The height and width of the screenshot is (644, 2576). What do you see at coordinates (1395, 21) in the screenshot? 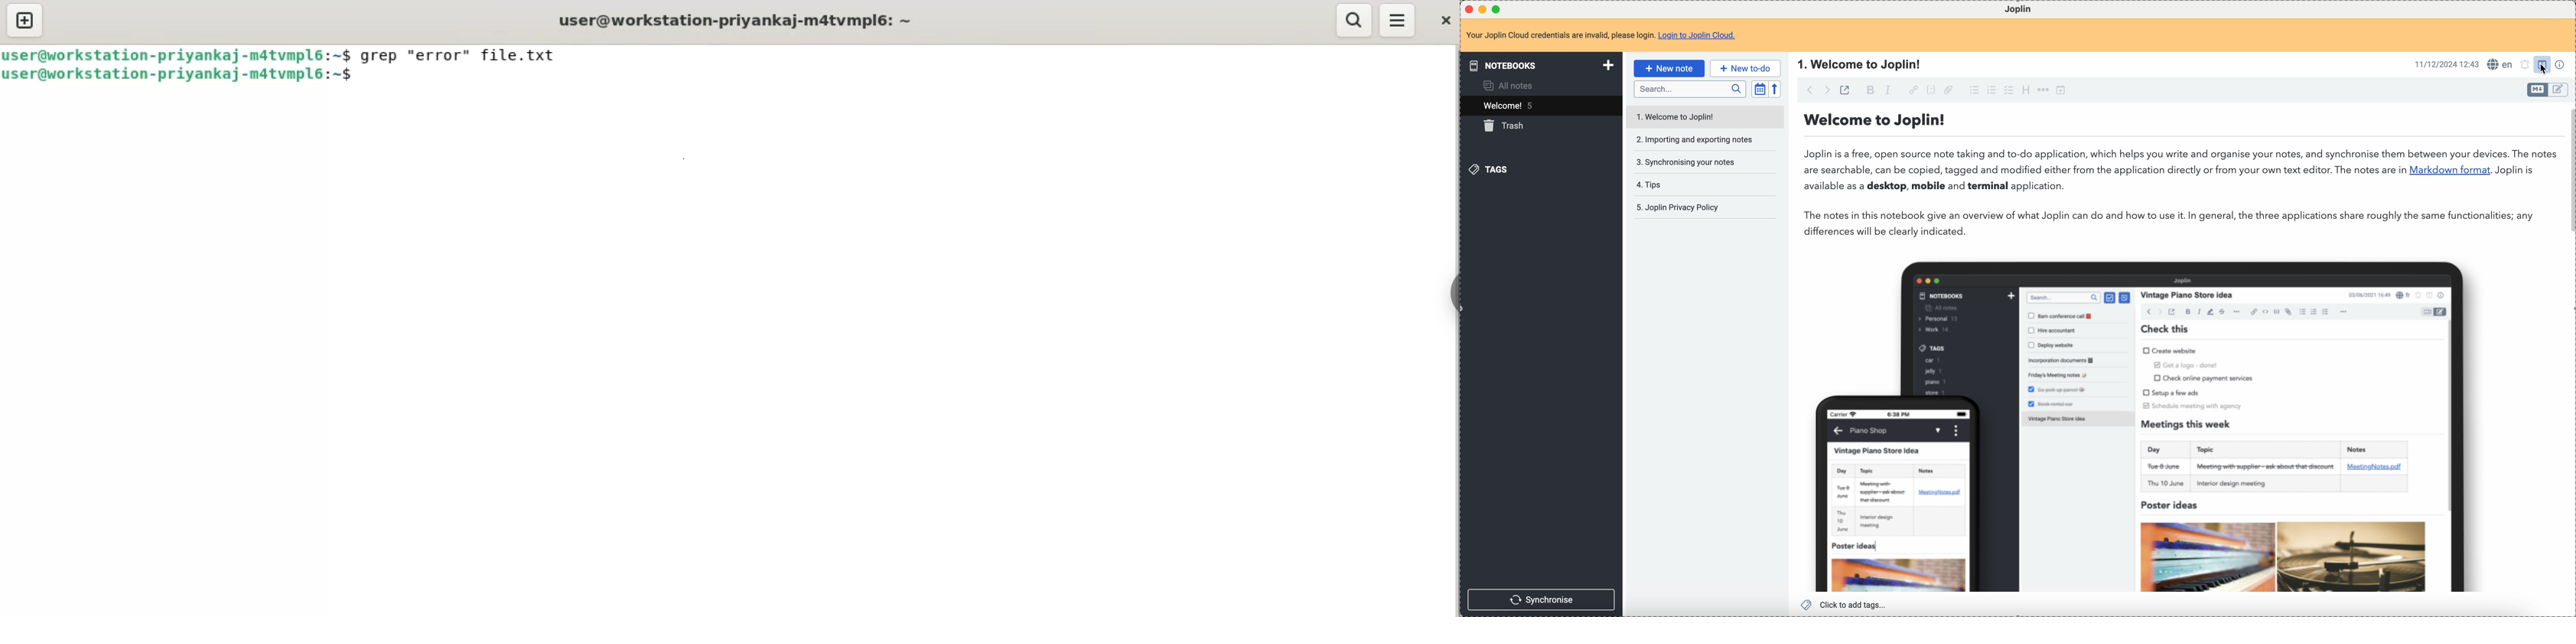
I see `menu` at bounding box center [1395, 21].